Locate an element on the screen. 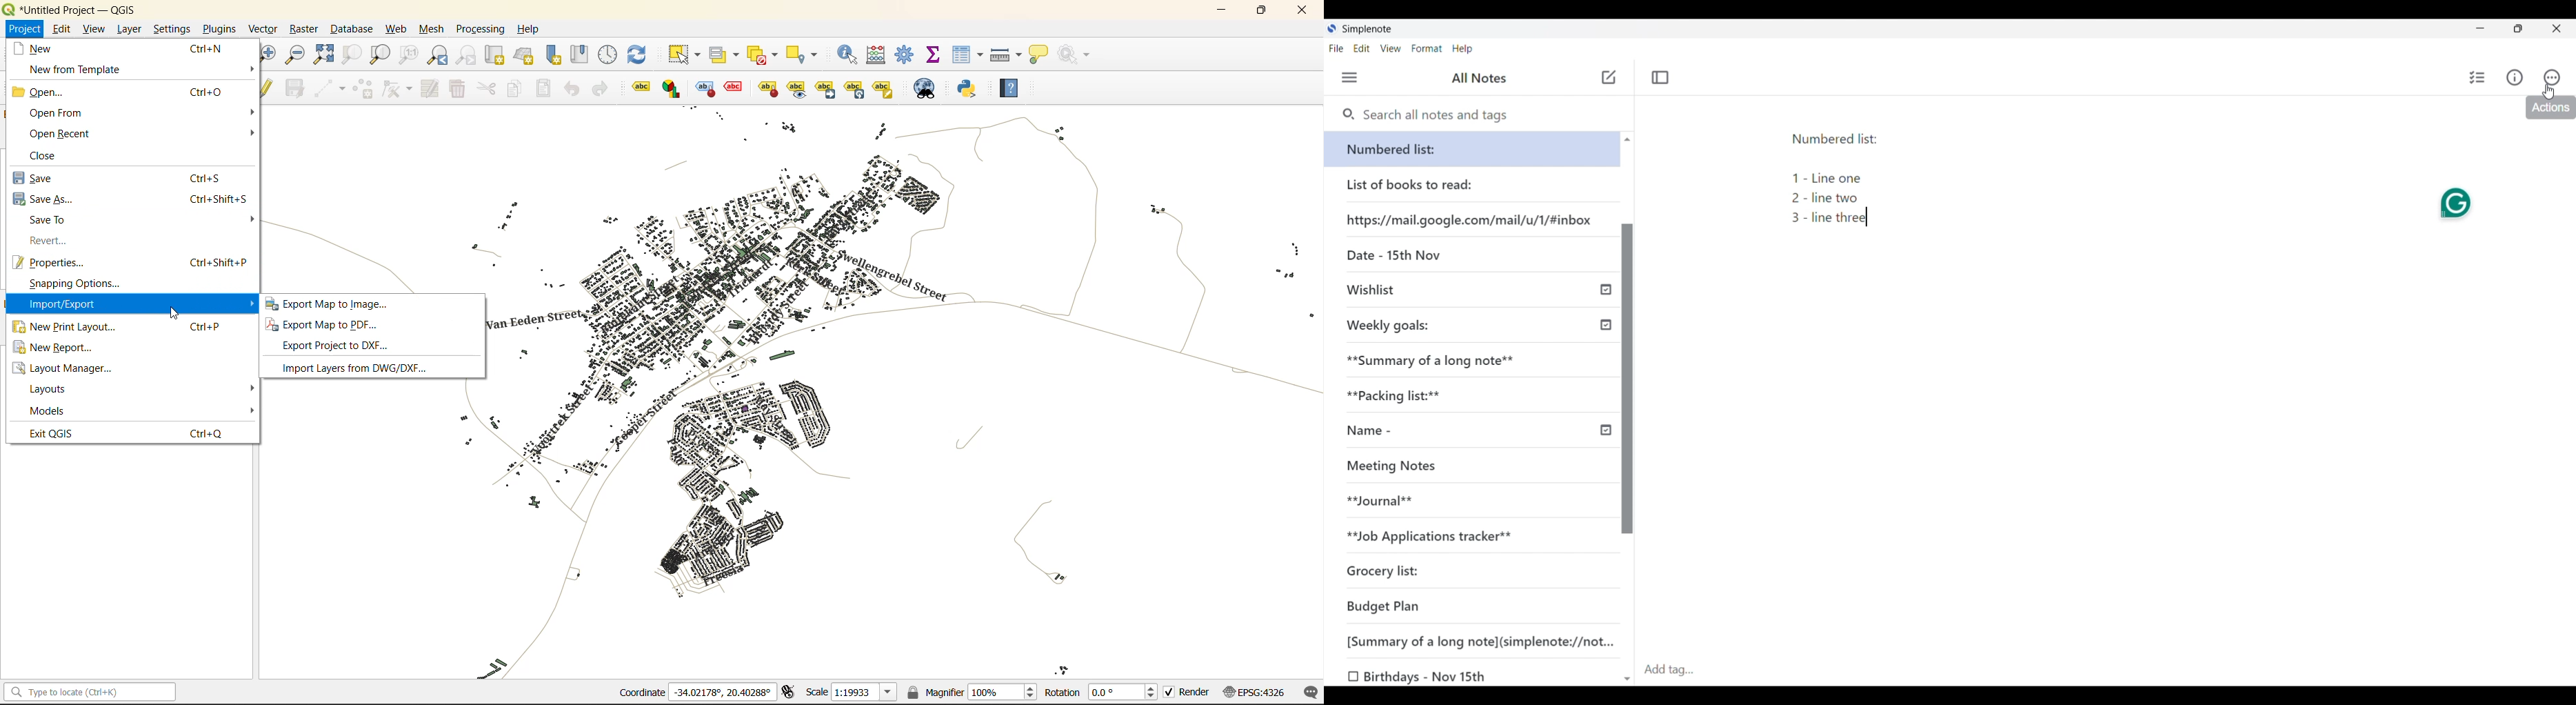 This screenshot has width=2576, height=728. add polygon is located at coordinates (363, 89).